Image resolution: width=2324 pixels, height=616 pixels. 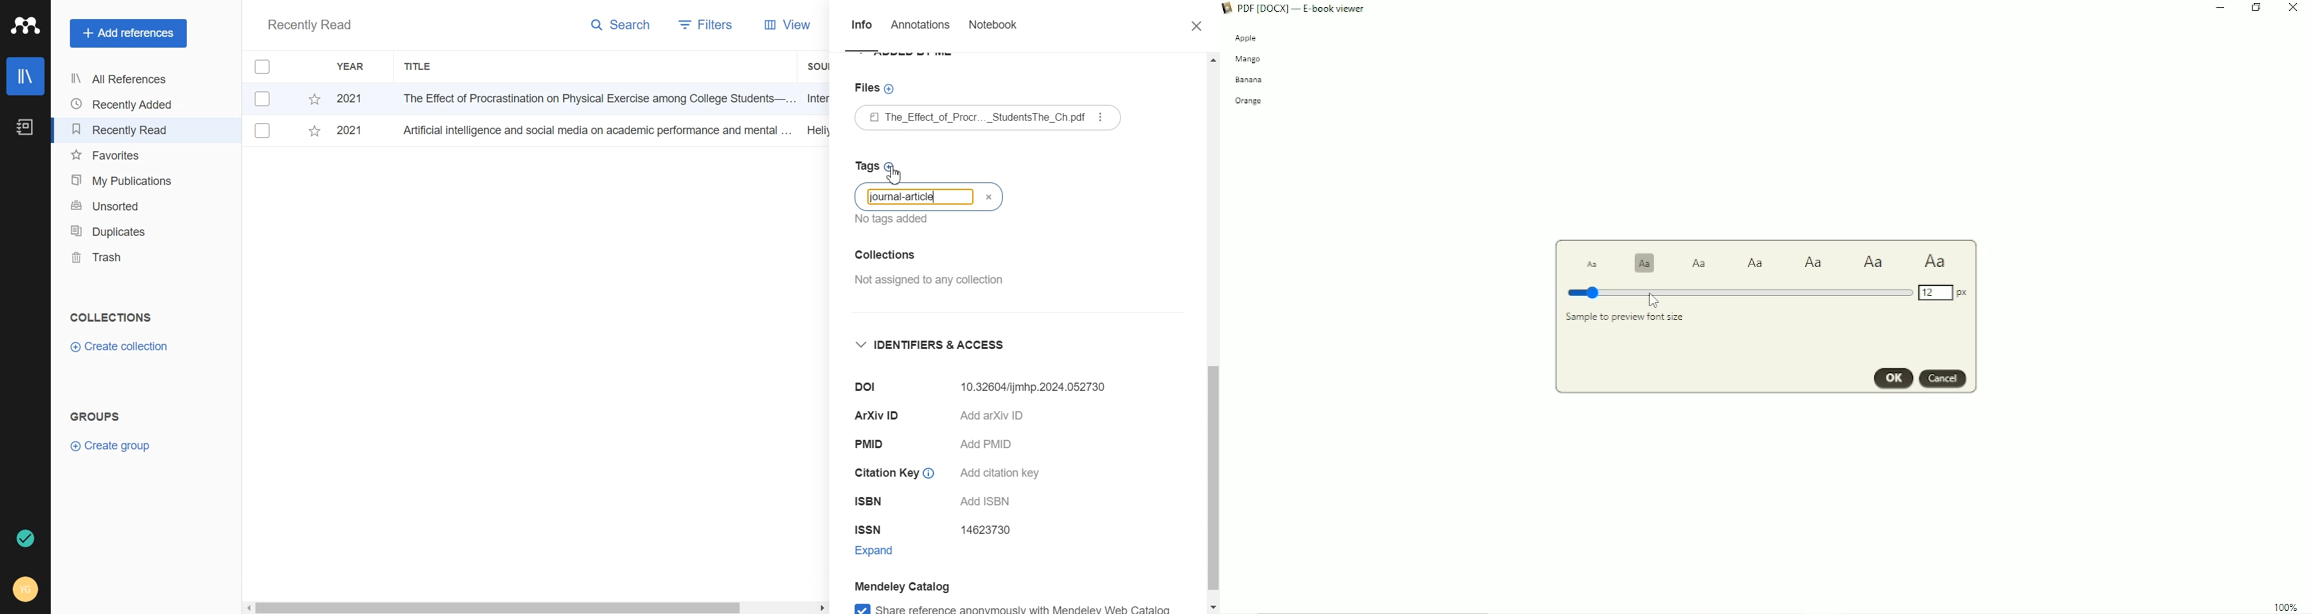 What do you see at coordinates (956, 419) in the screenshot?
I see `ArXiv ID Add arXiv ID` at bounding box center [956, 419].